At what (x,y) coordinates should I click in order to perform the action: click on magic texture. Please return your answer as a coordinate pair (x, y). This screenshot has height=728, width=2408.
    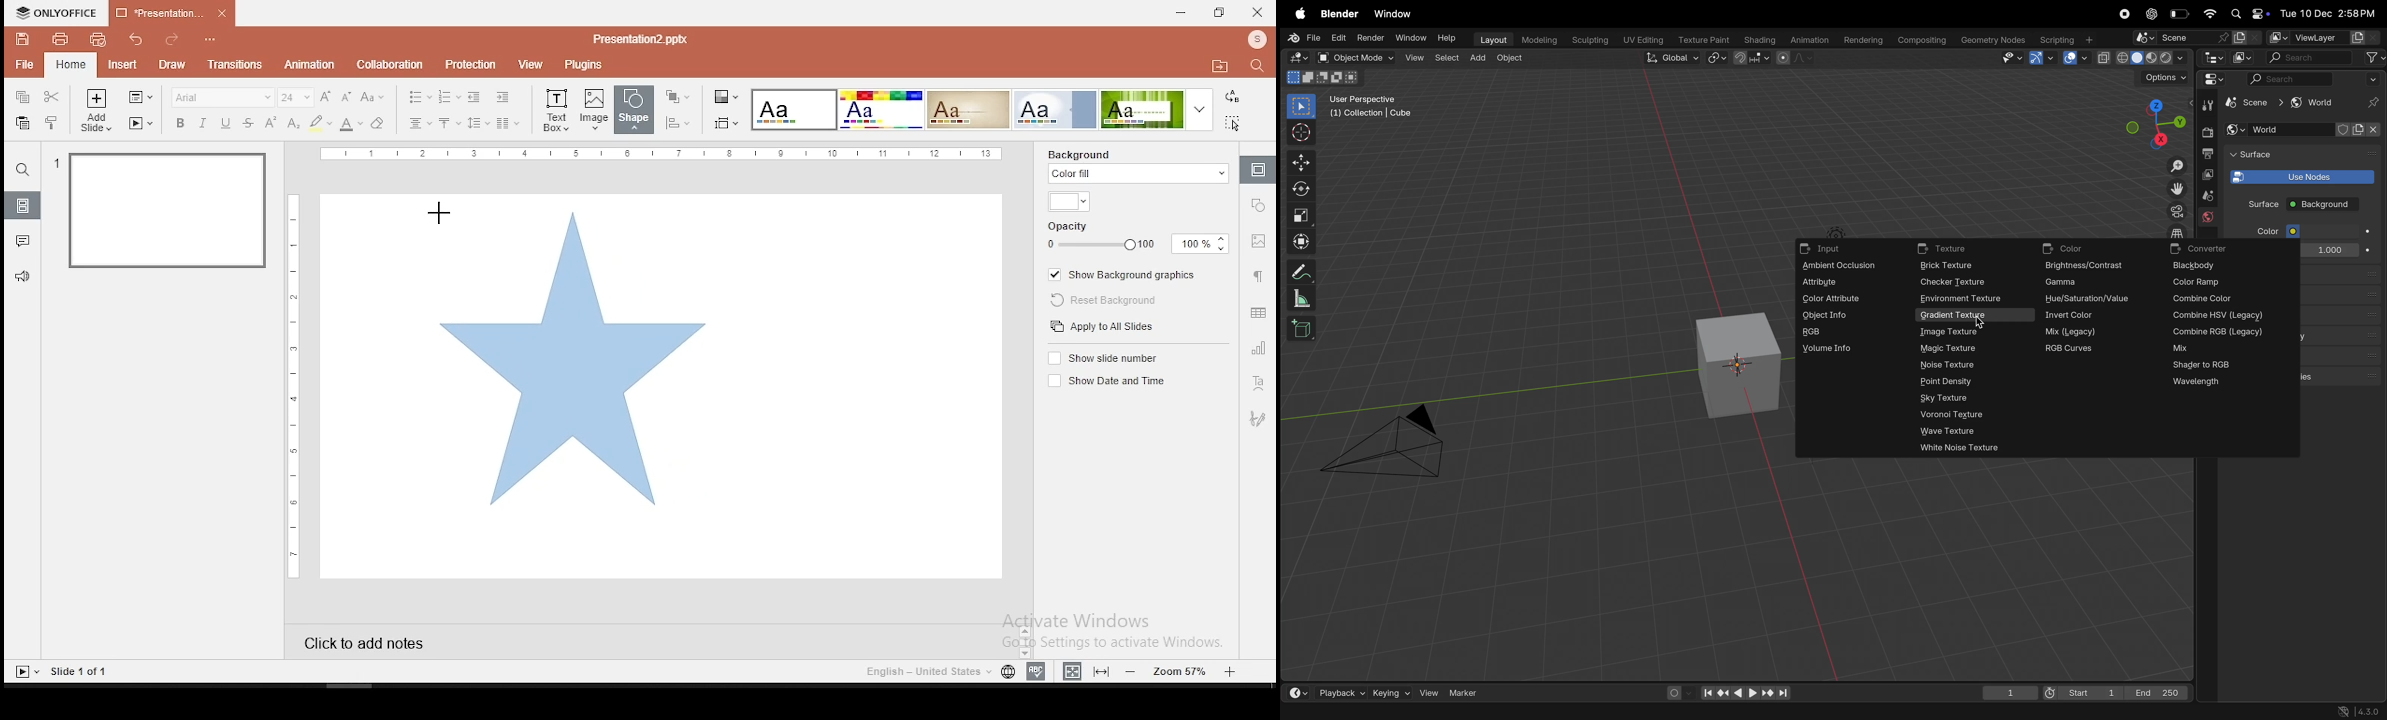
    Looking at the image, I should click on (1952, 349).